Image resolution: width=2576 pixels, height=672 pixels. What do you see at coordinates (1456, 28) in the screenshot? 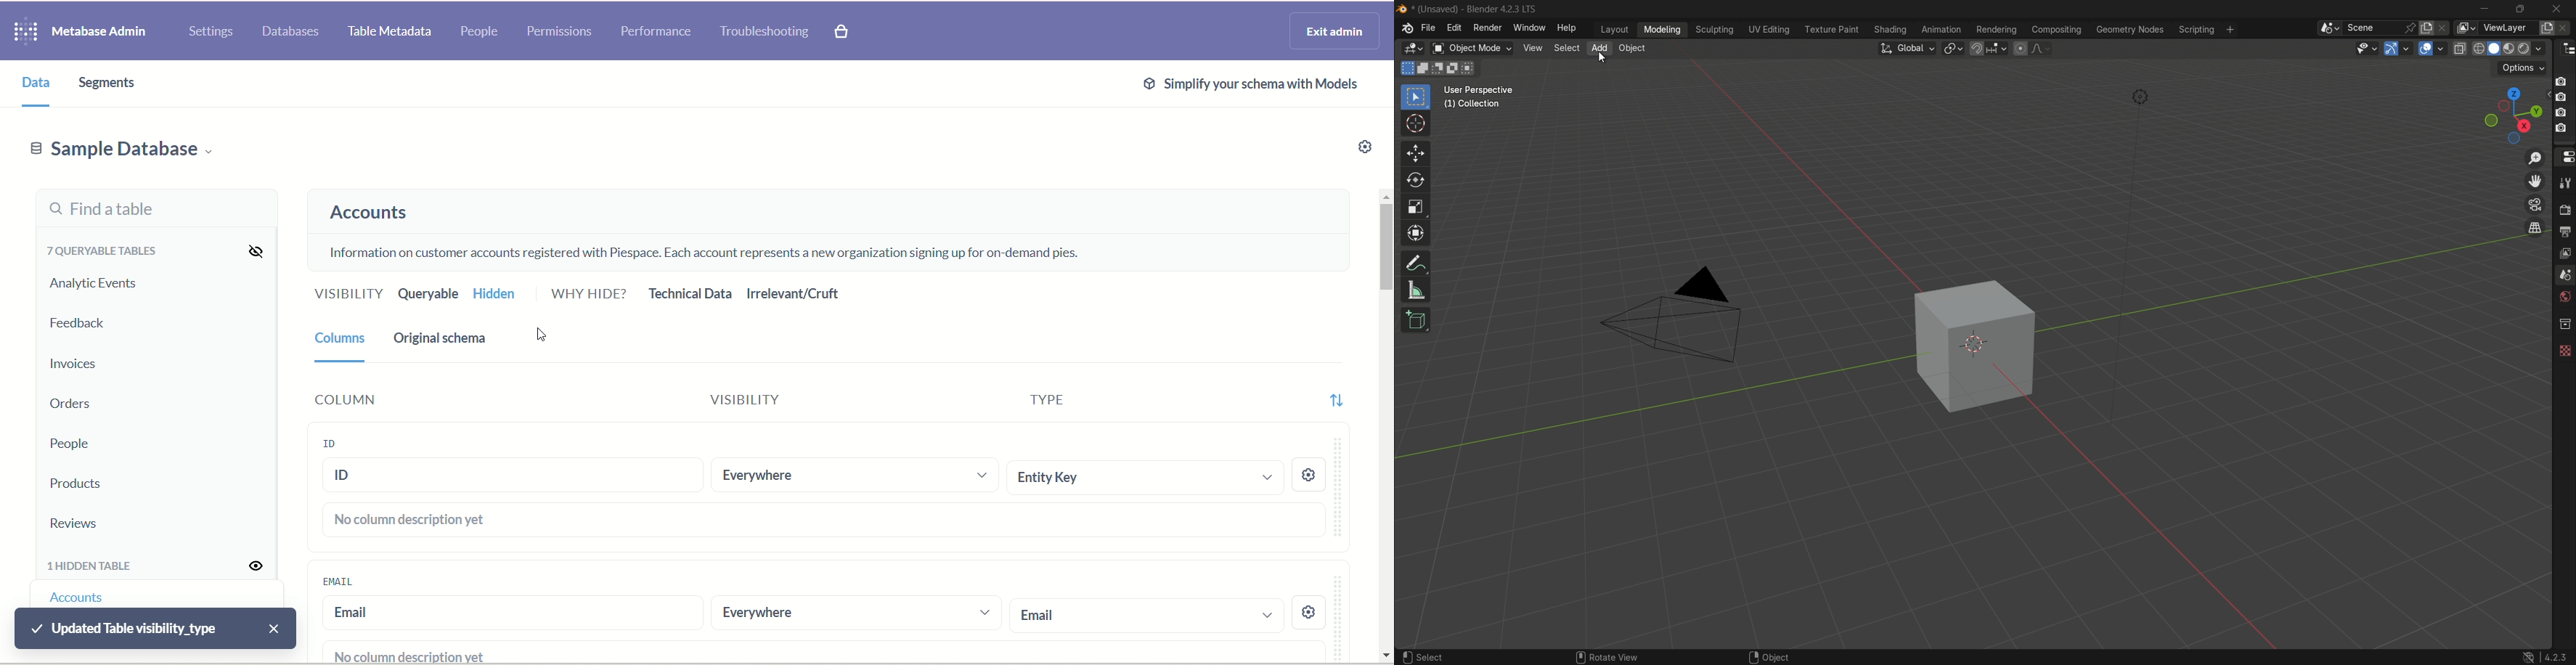
I see `edit menu` at bounding box center [1456, 28].